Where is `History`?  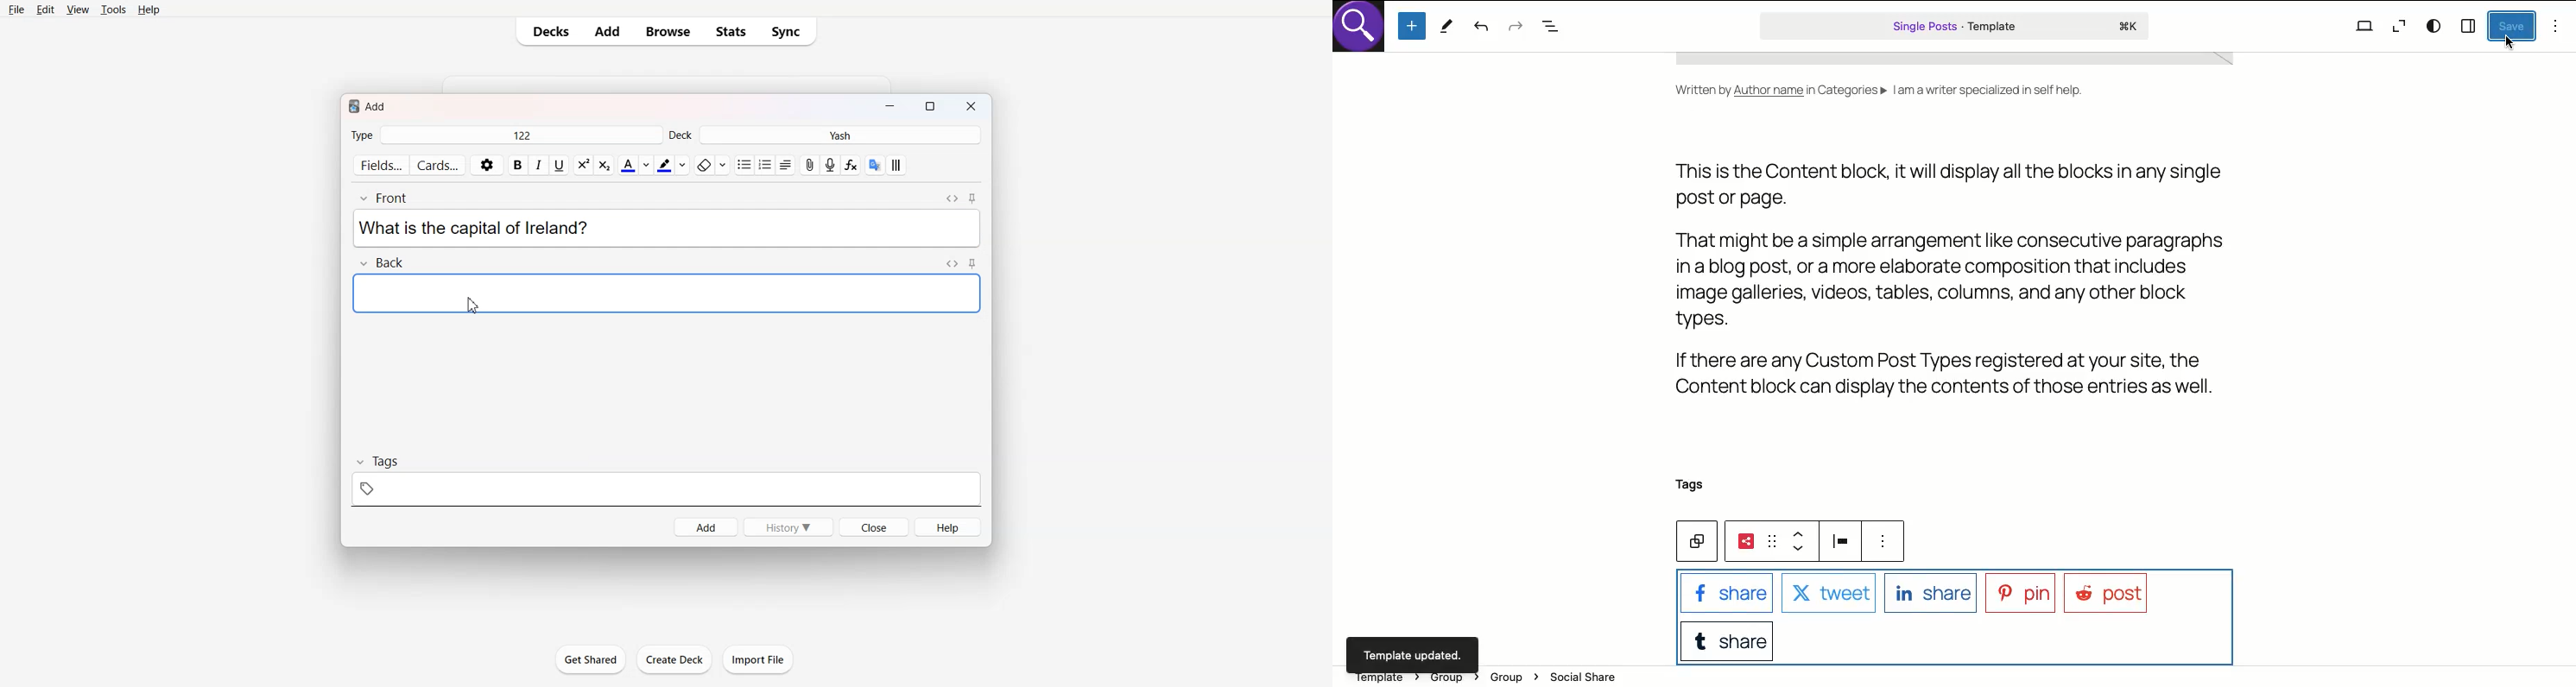 History is located at coordinates (787, 526).